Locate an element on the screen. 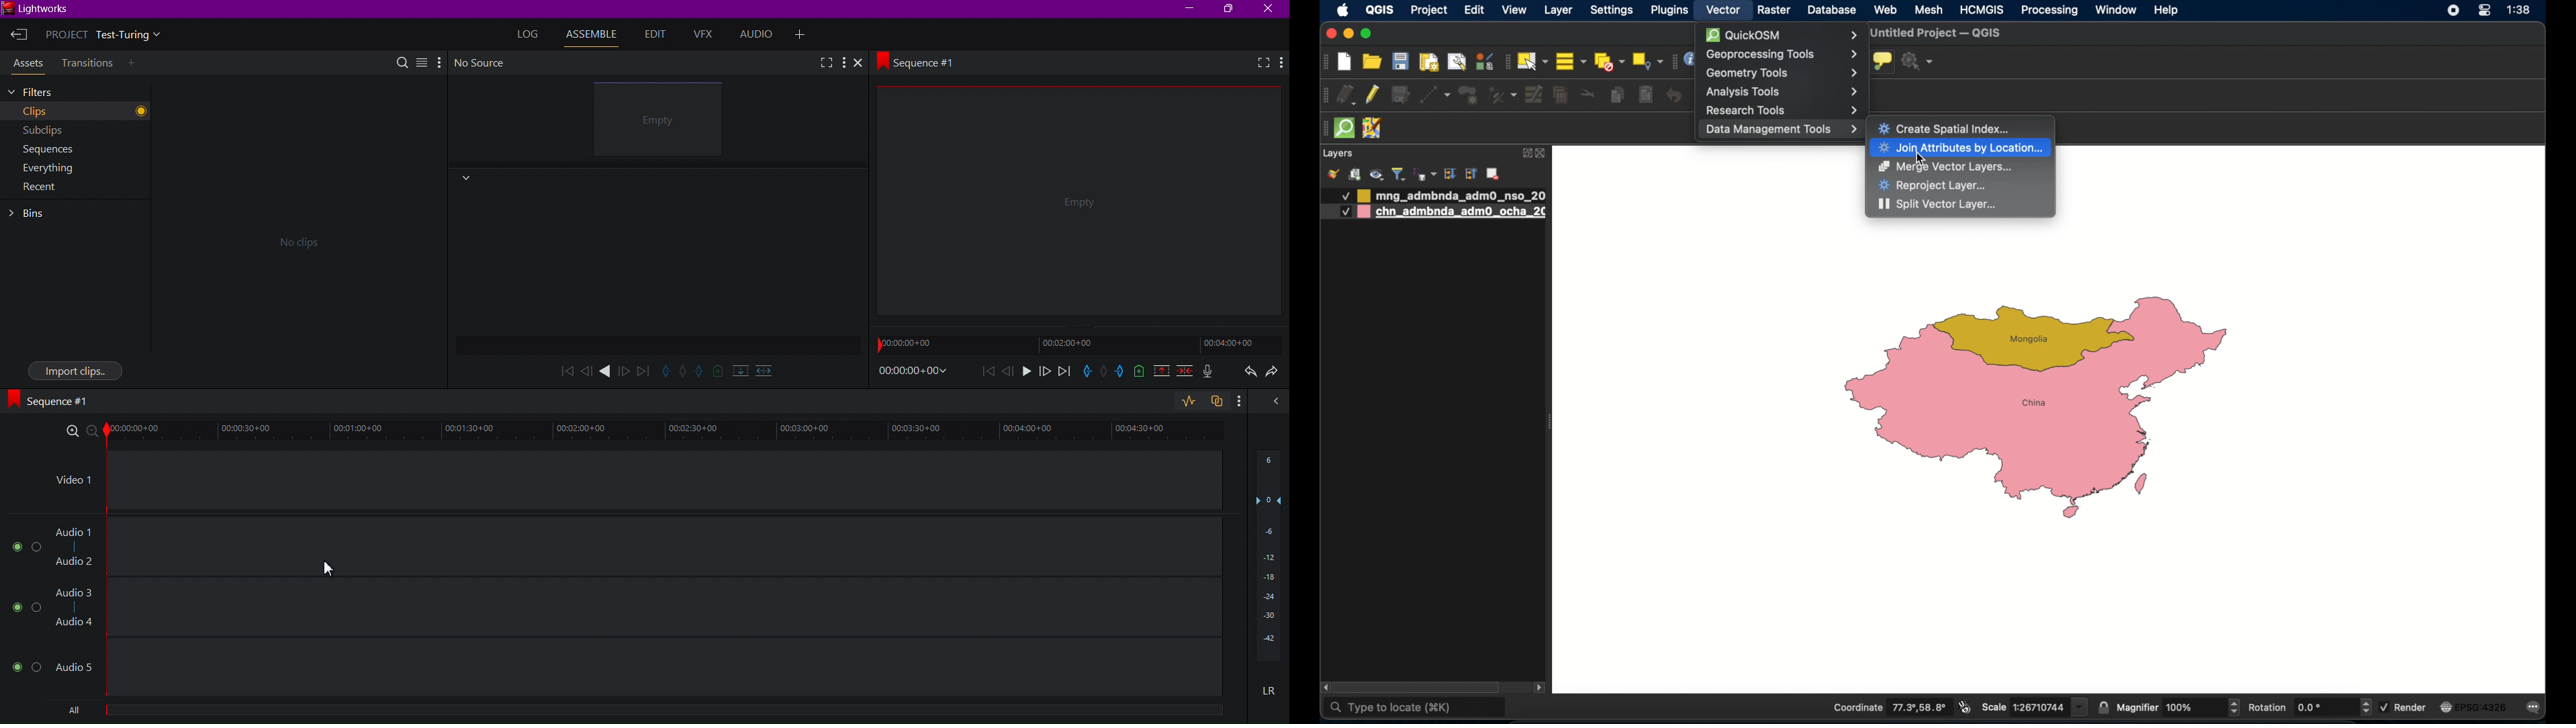 The image size is (2576, 728). Audio Level is located at coordinates (1269, 561).